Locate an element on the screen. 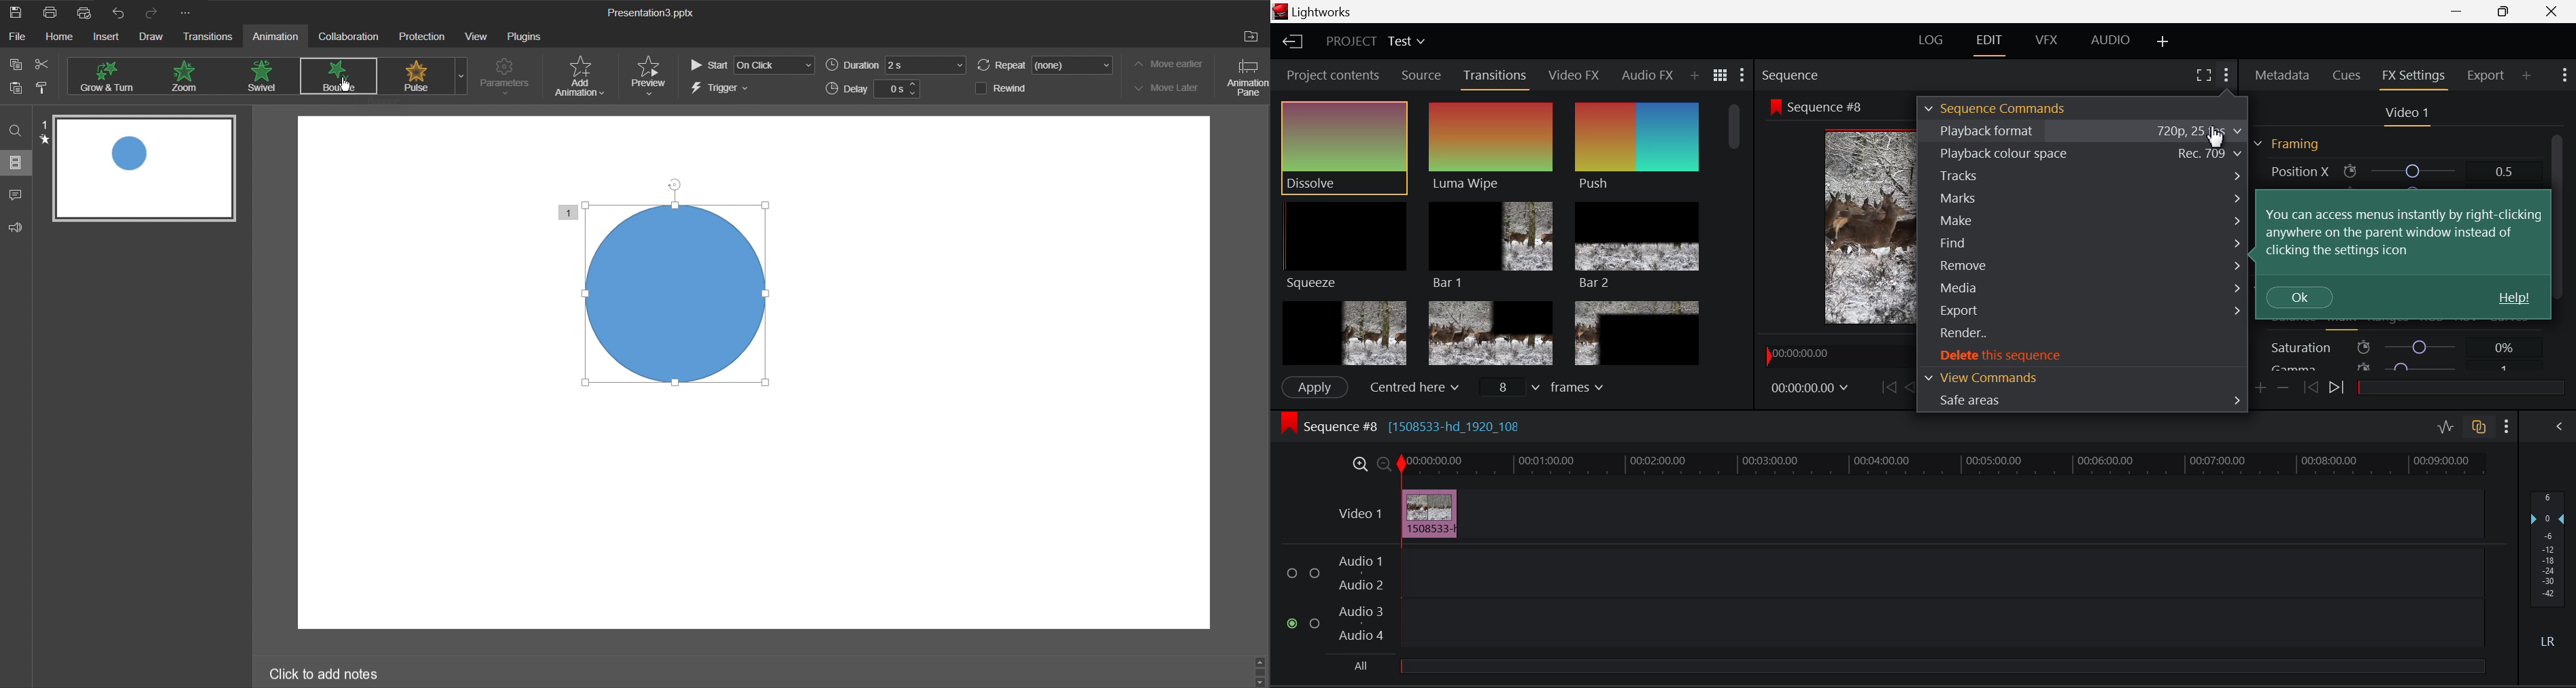  Tracks is located at coordinates (2084, 175).